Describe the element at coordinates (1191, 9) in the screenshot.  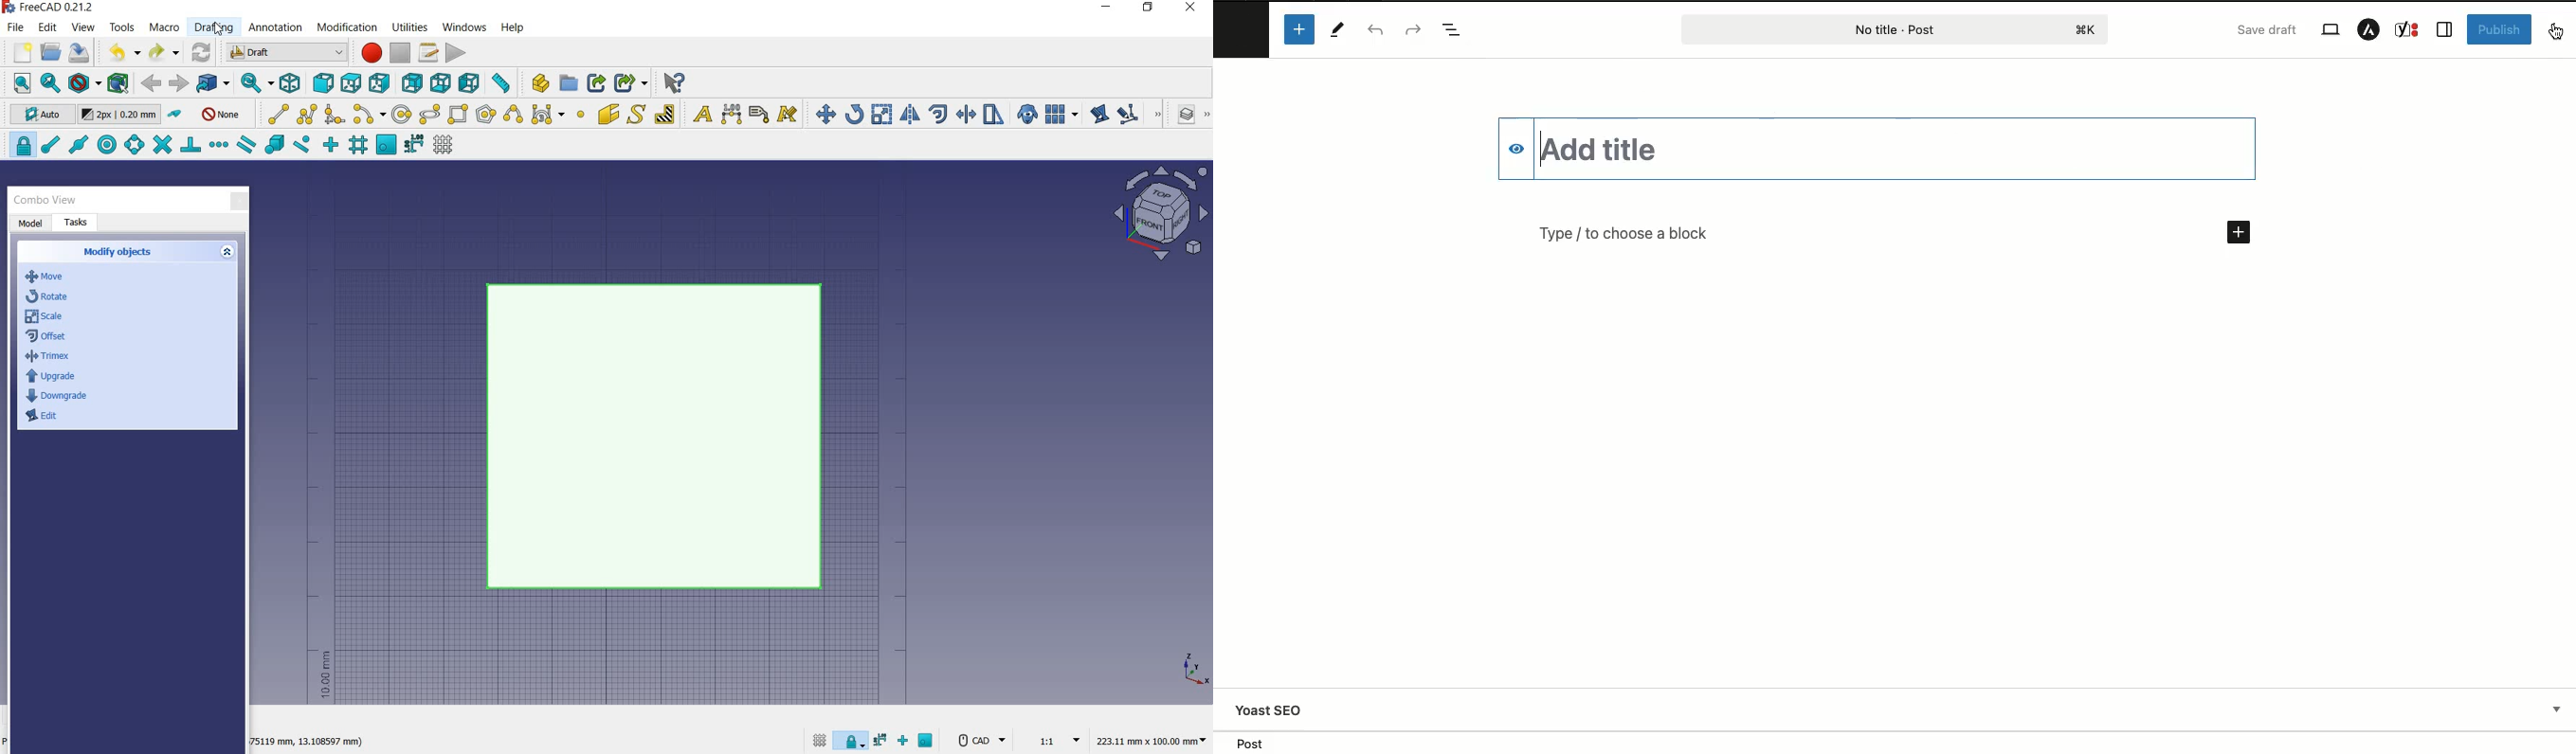
I see `close` at that location.